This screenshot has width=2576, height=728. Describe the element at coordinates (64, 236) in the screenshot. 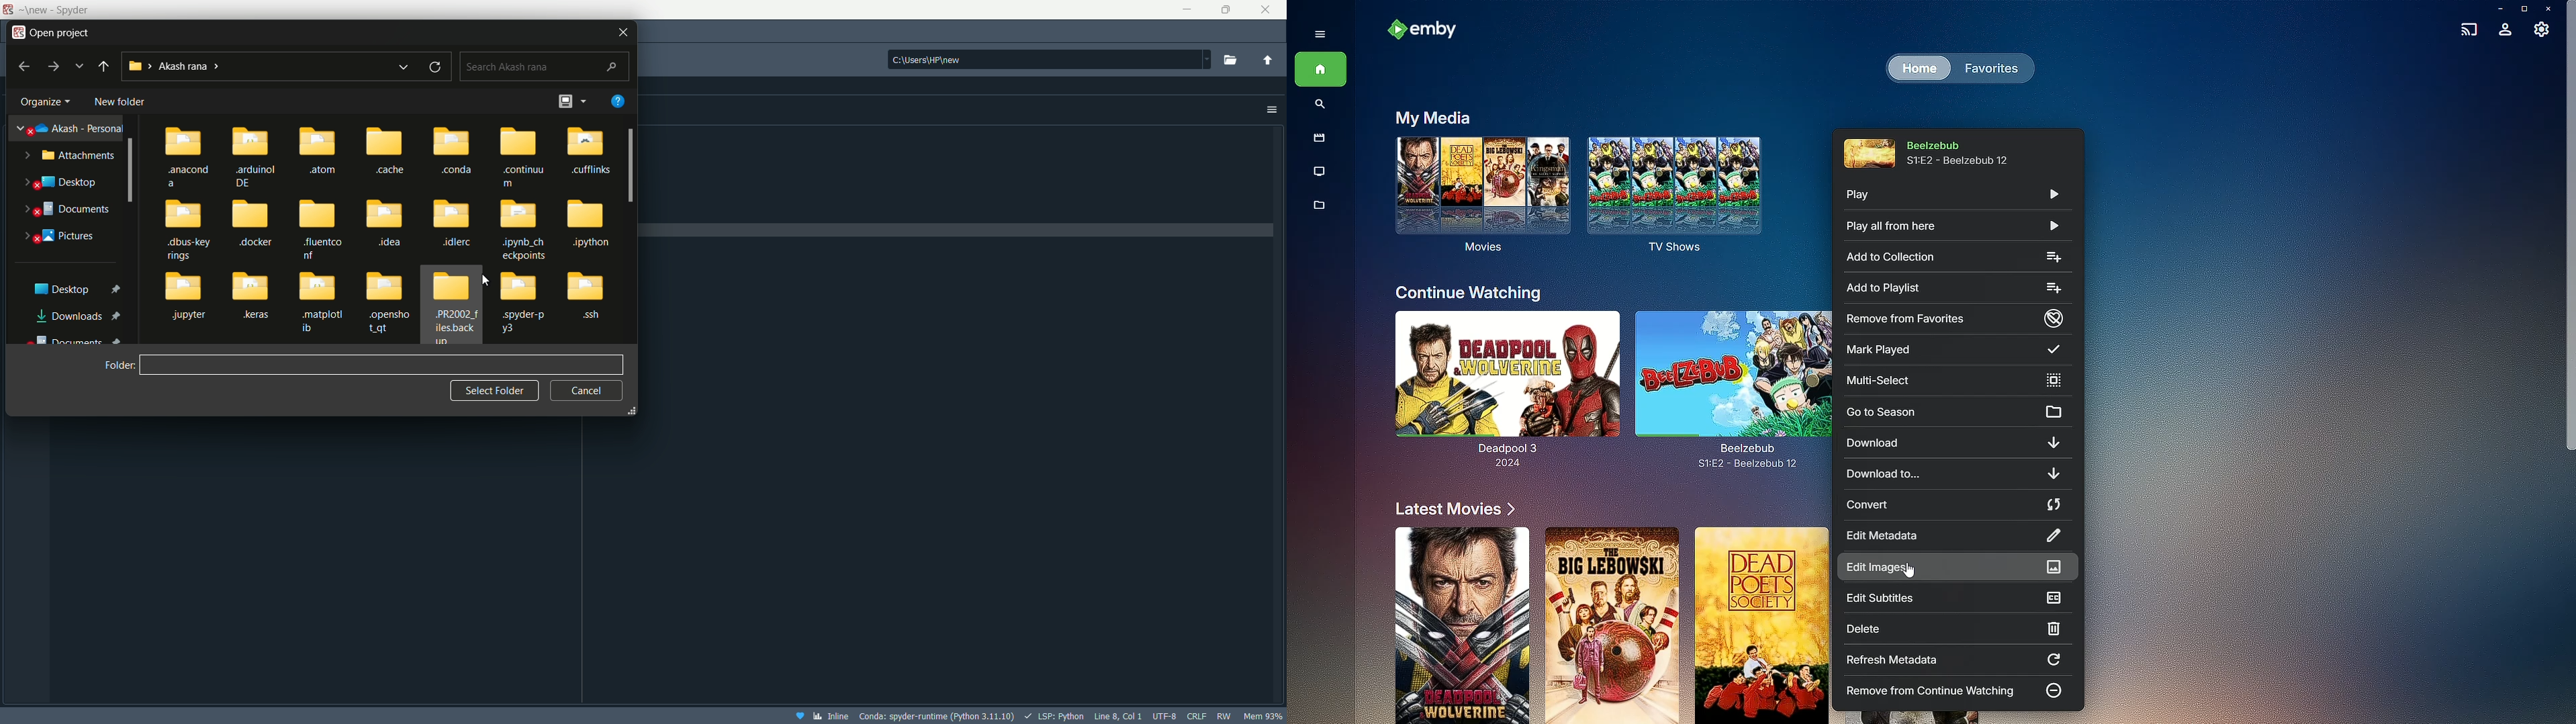

I see `pictures` at that location.